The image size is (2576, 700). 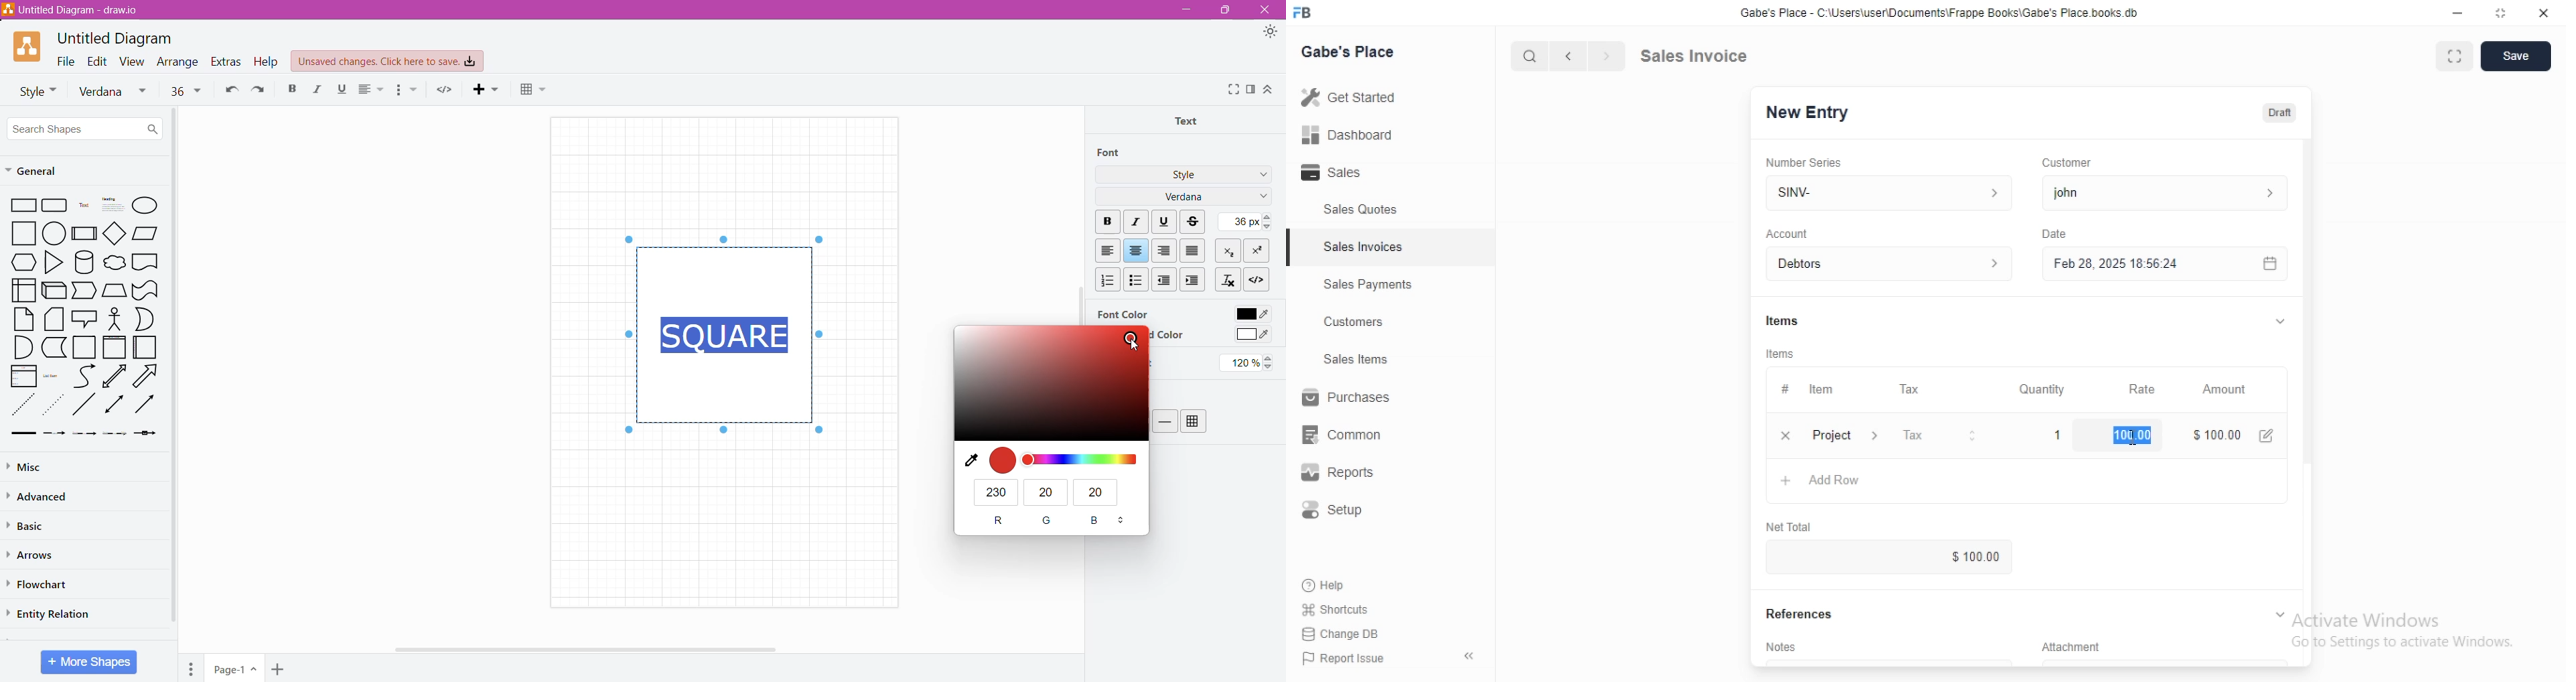 I want to click on Gabe's Place - C \Wsers\usenDocuments\Frappe Books\Gabe's Place books db, so click(x=1944, y=16).